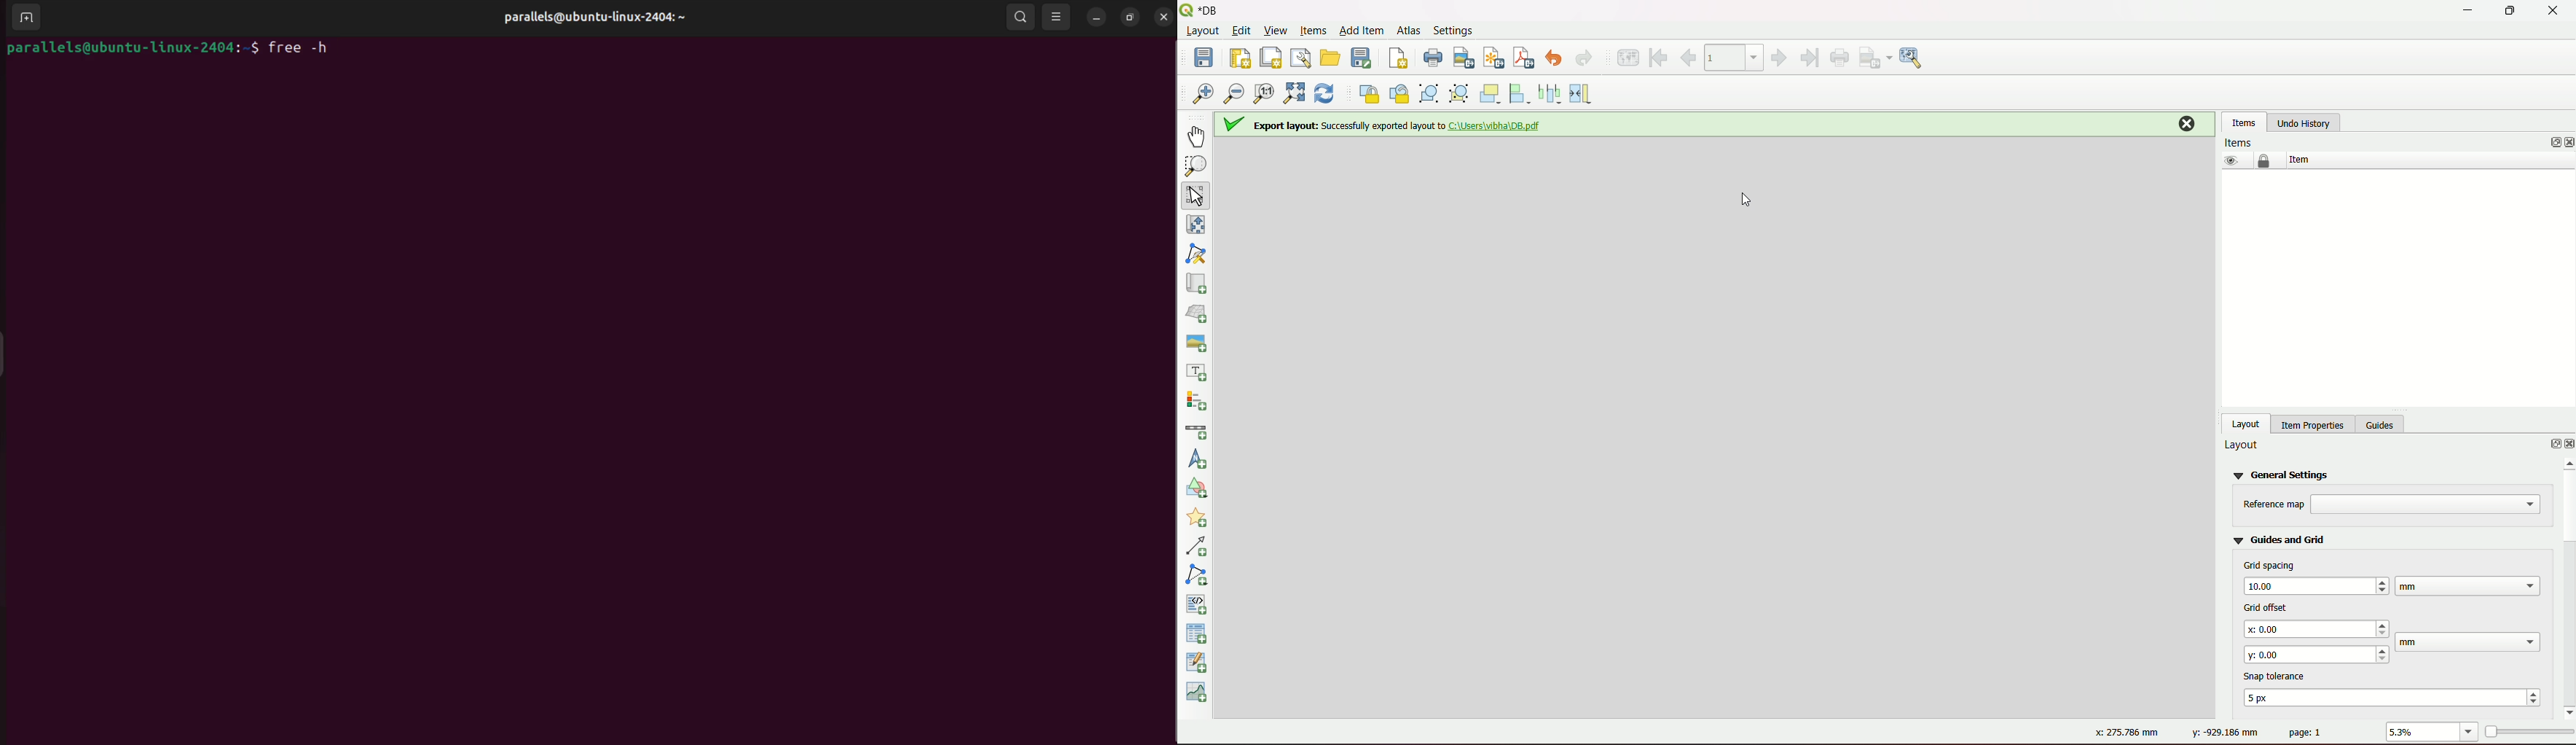  What do you see at coordinates (1234, 95) in the screenshot?
I see `zoom out` at bounding box center [1234, 95].